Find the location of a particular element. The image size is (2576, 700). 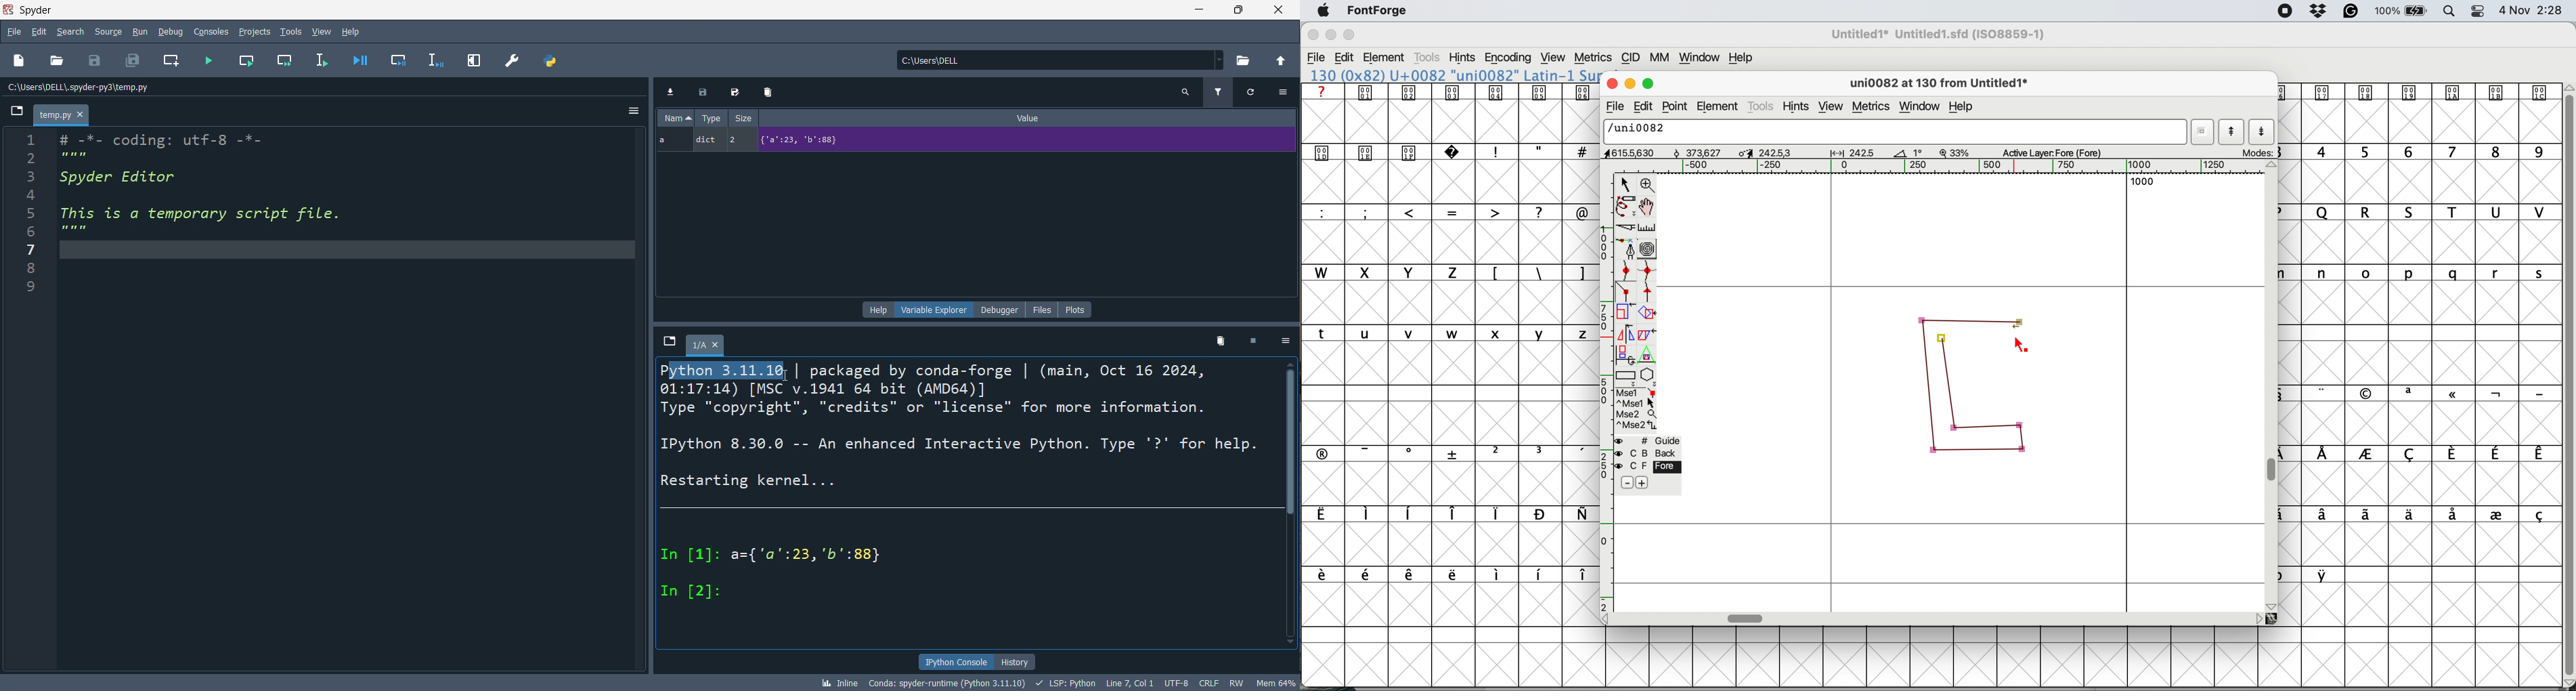

maximise is located at coordinates (1650, 81).